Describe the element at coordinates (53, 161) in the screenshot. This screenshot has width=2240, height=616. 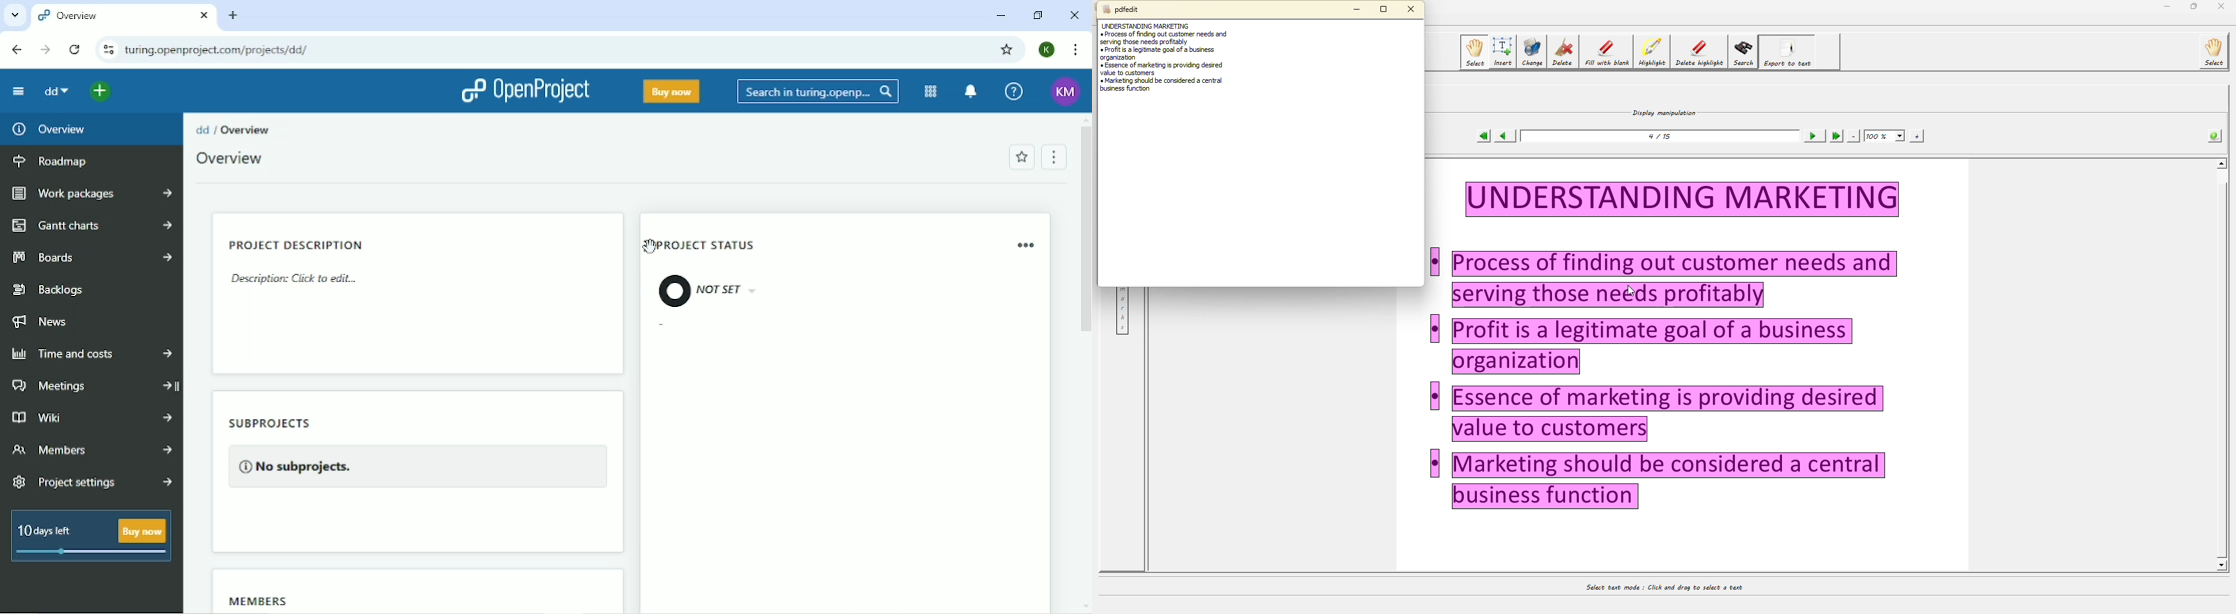
I see `Roadmap` at that location.